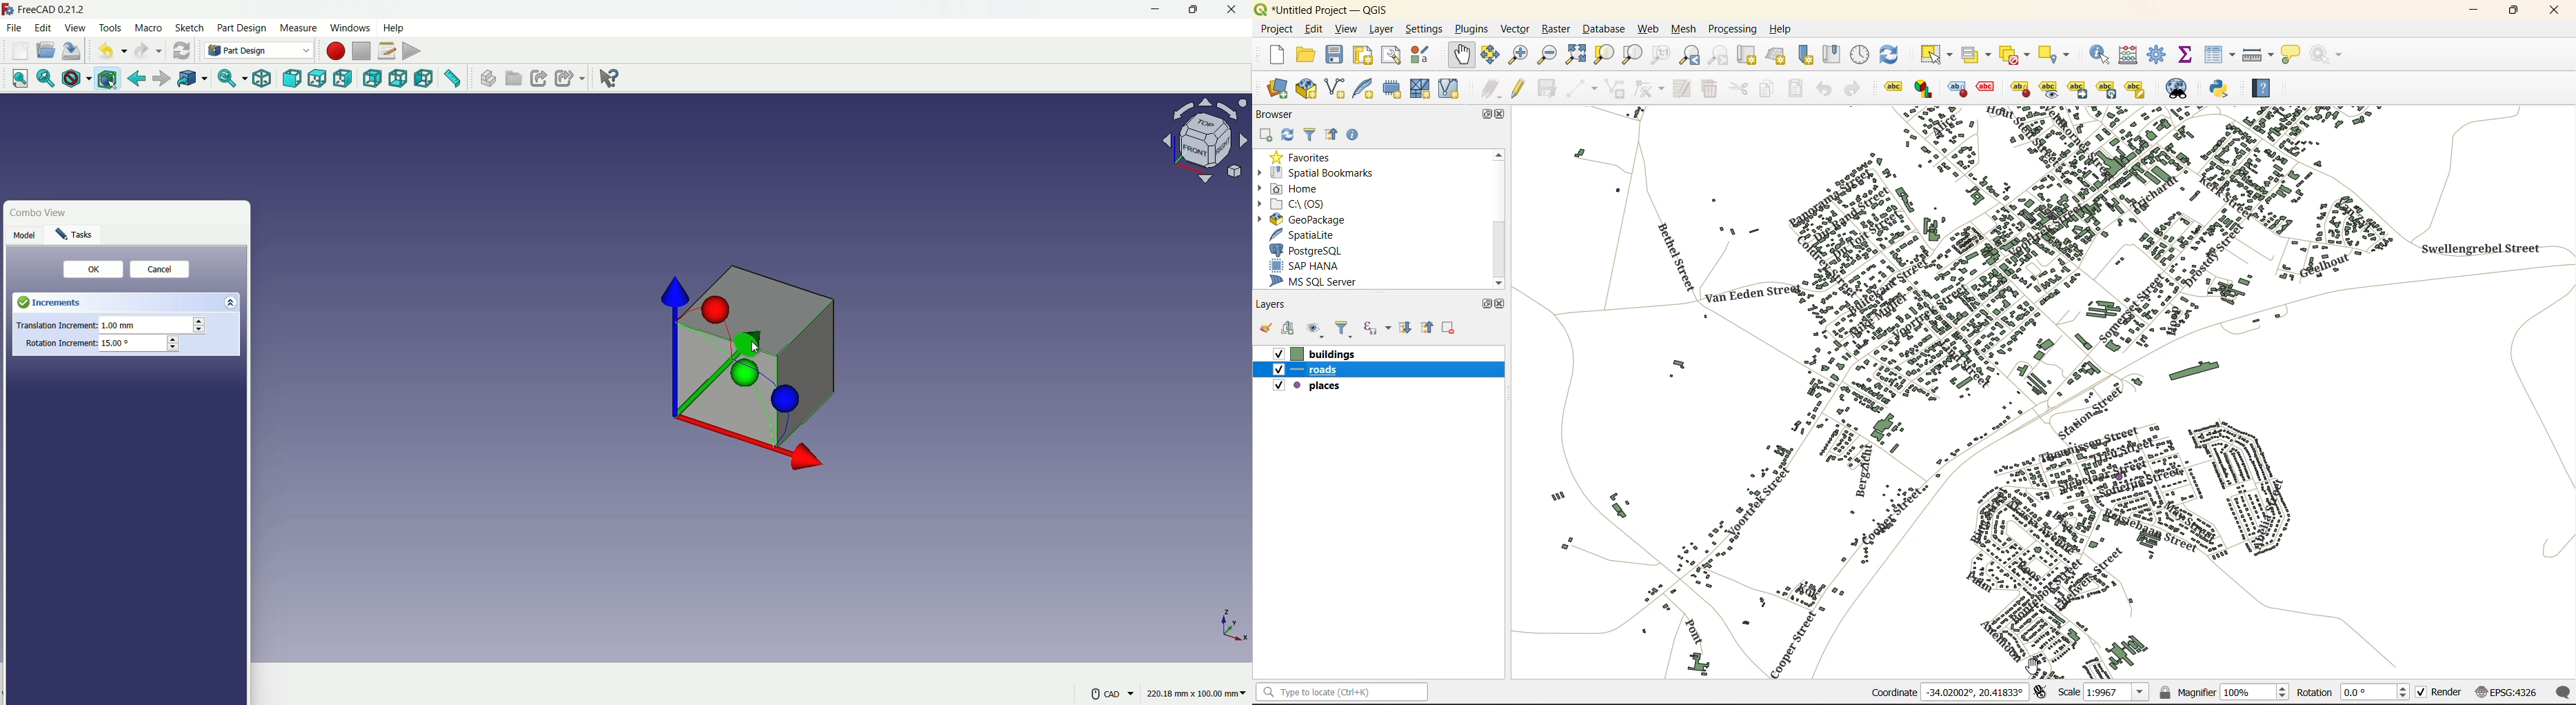 The width and height of the screenshot is (2576, 728). What do you see at coordinates (1304, 159) in the screenshot?
I see `favorites` at bounding box center [1304, 159].